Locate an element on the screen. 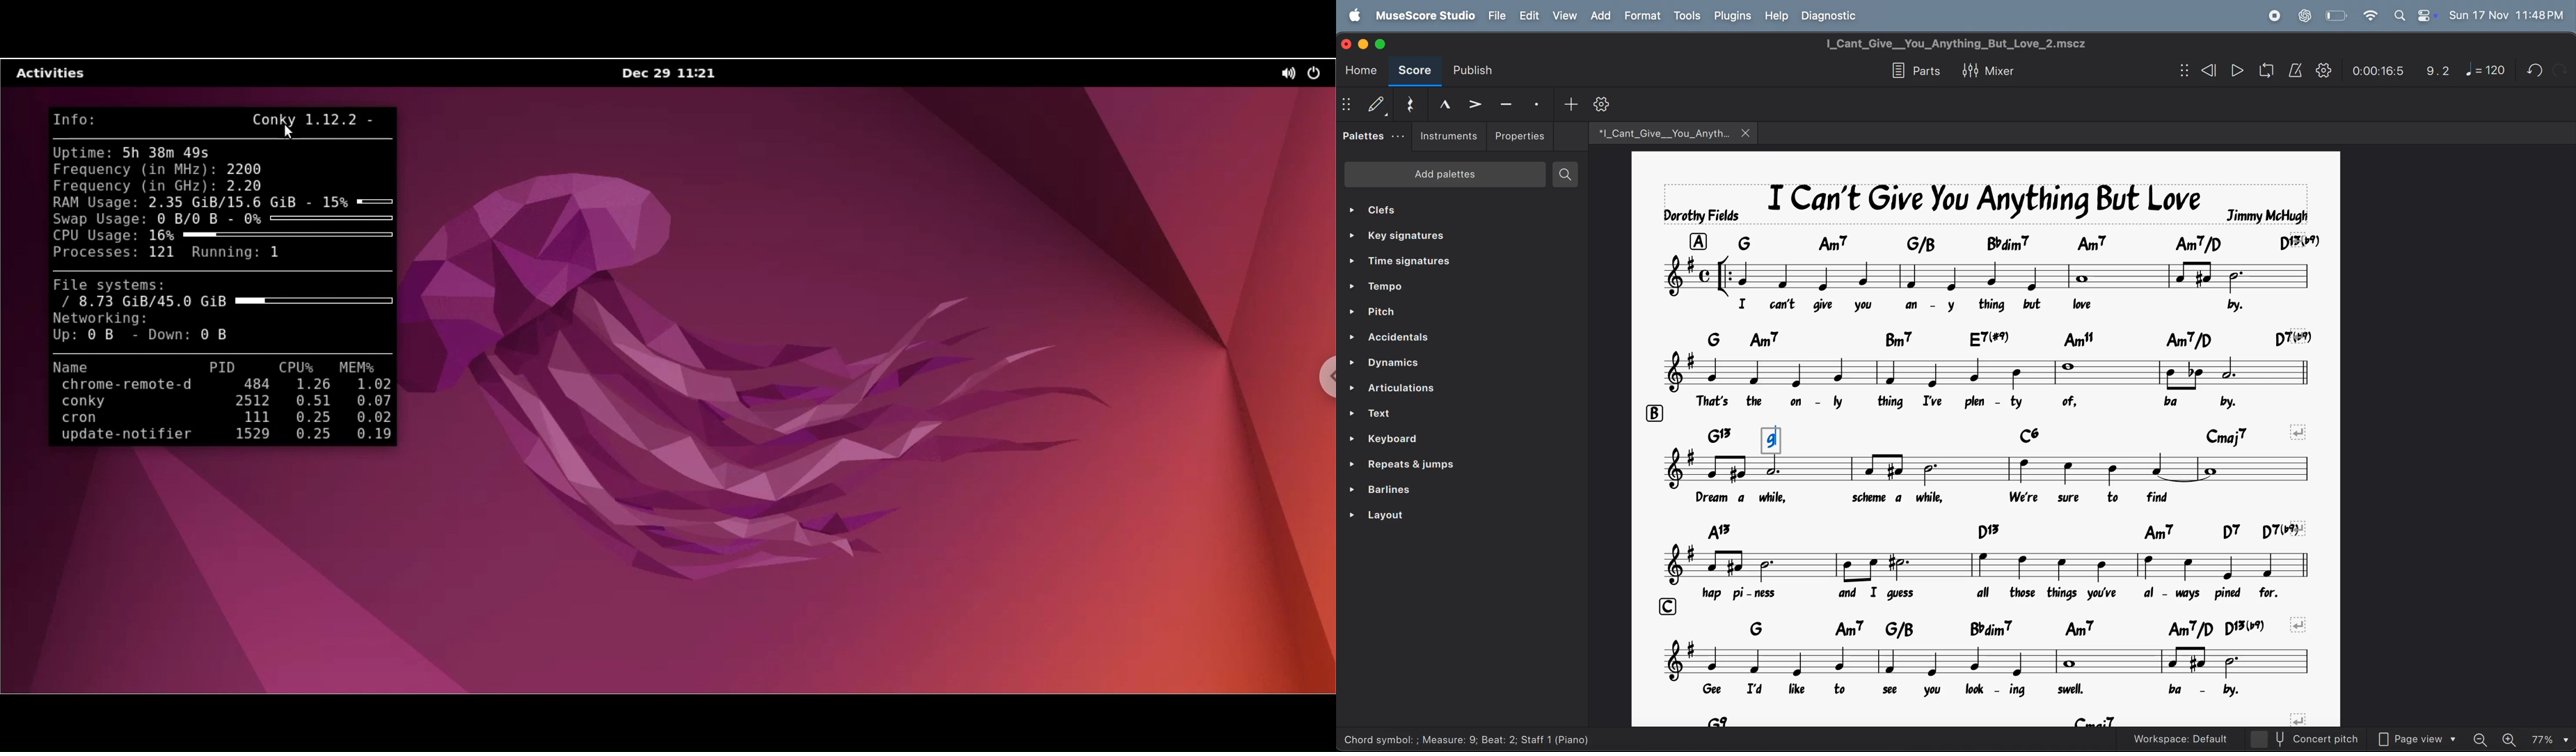 The height and width of the screenshot is (756, 2576). musescorestudio is located at coordinates (1425, 16).